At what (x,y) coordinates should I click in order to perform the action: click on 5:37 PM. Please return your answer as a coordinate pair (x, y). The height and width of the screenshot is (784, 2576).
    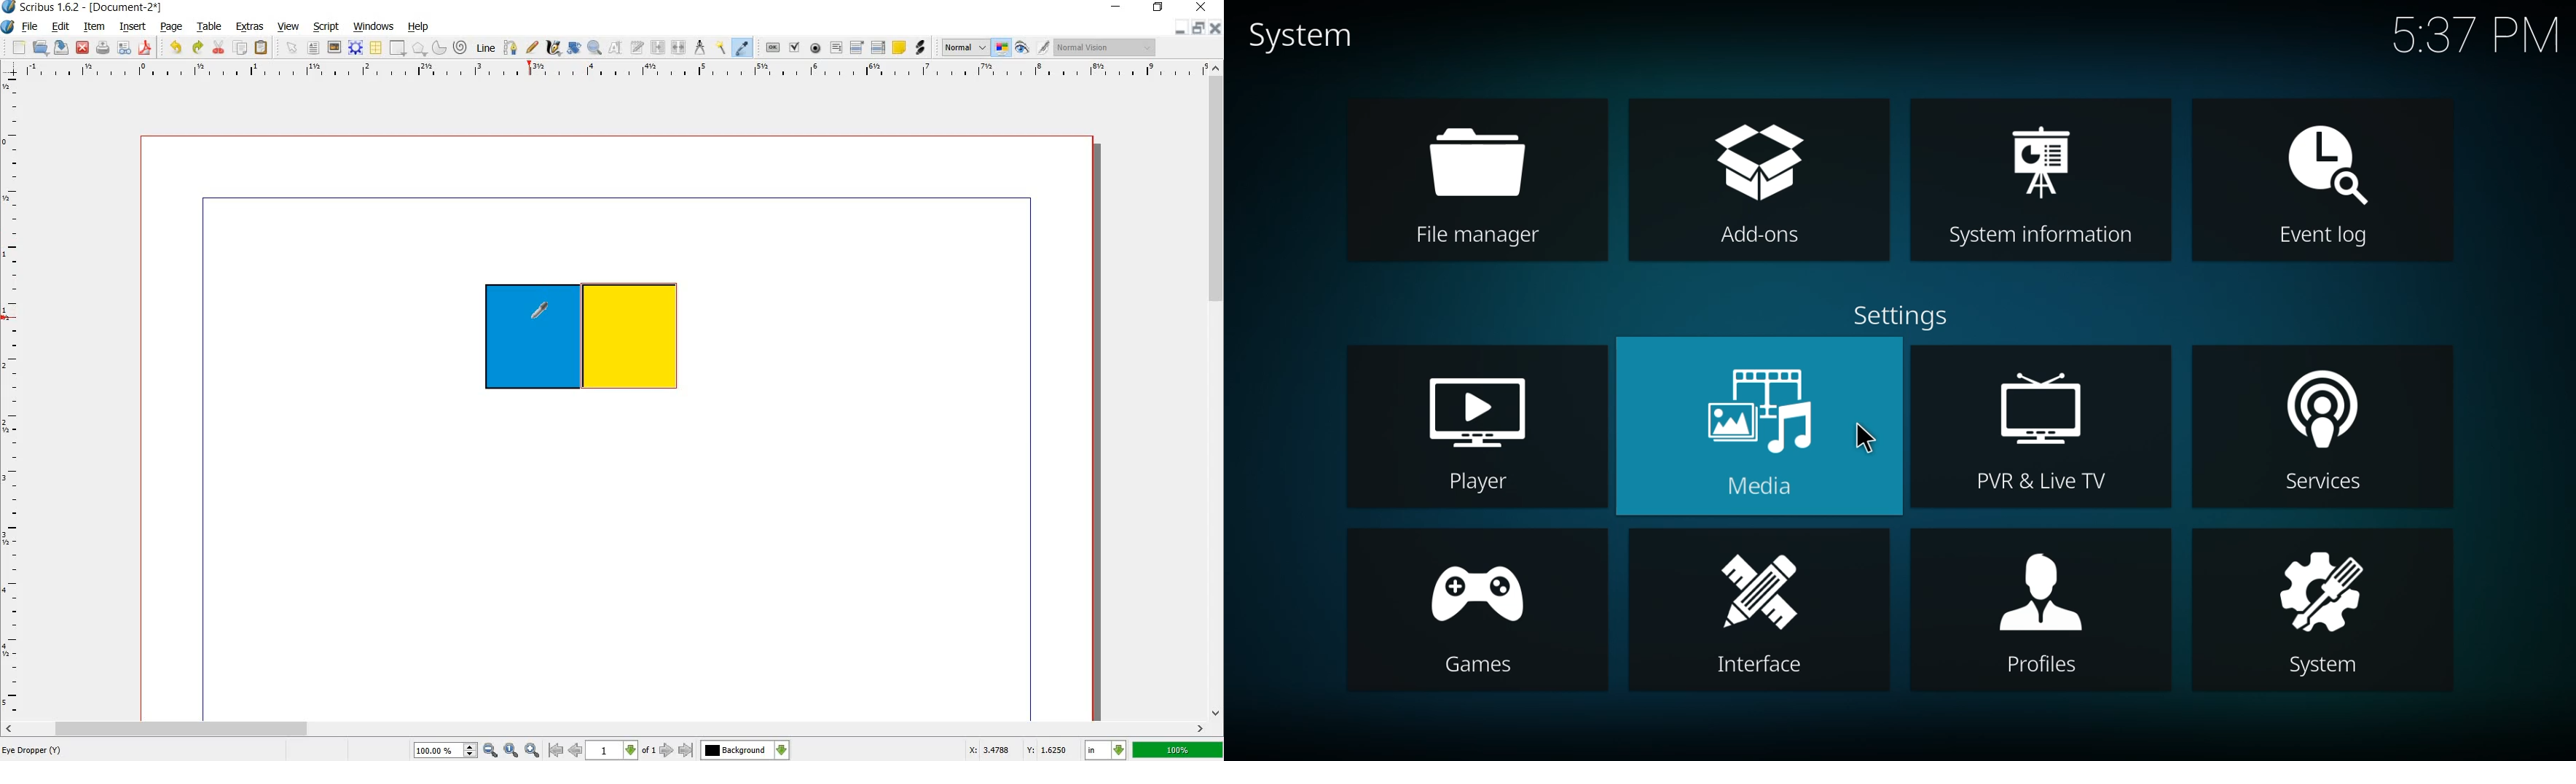
    Looking at the image, I should click on (2474, 39).